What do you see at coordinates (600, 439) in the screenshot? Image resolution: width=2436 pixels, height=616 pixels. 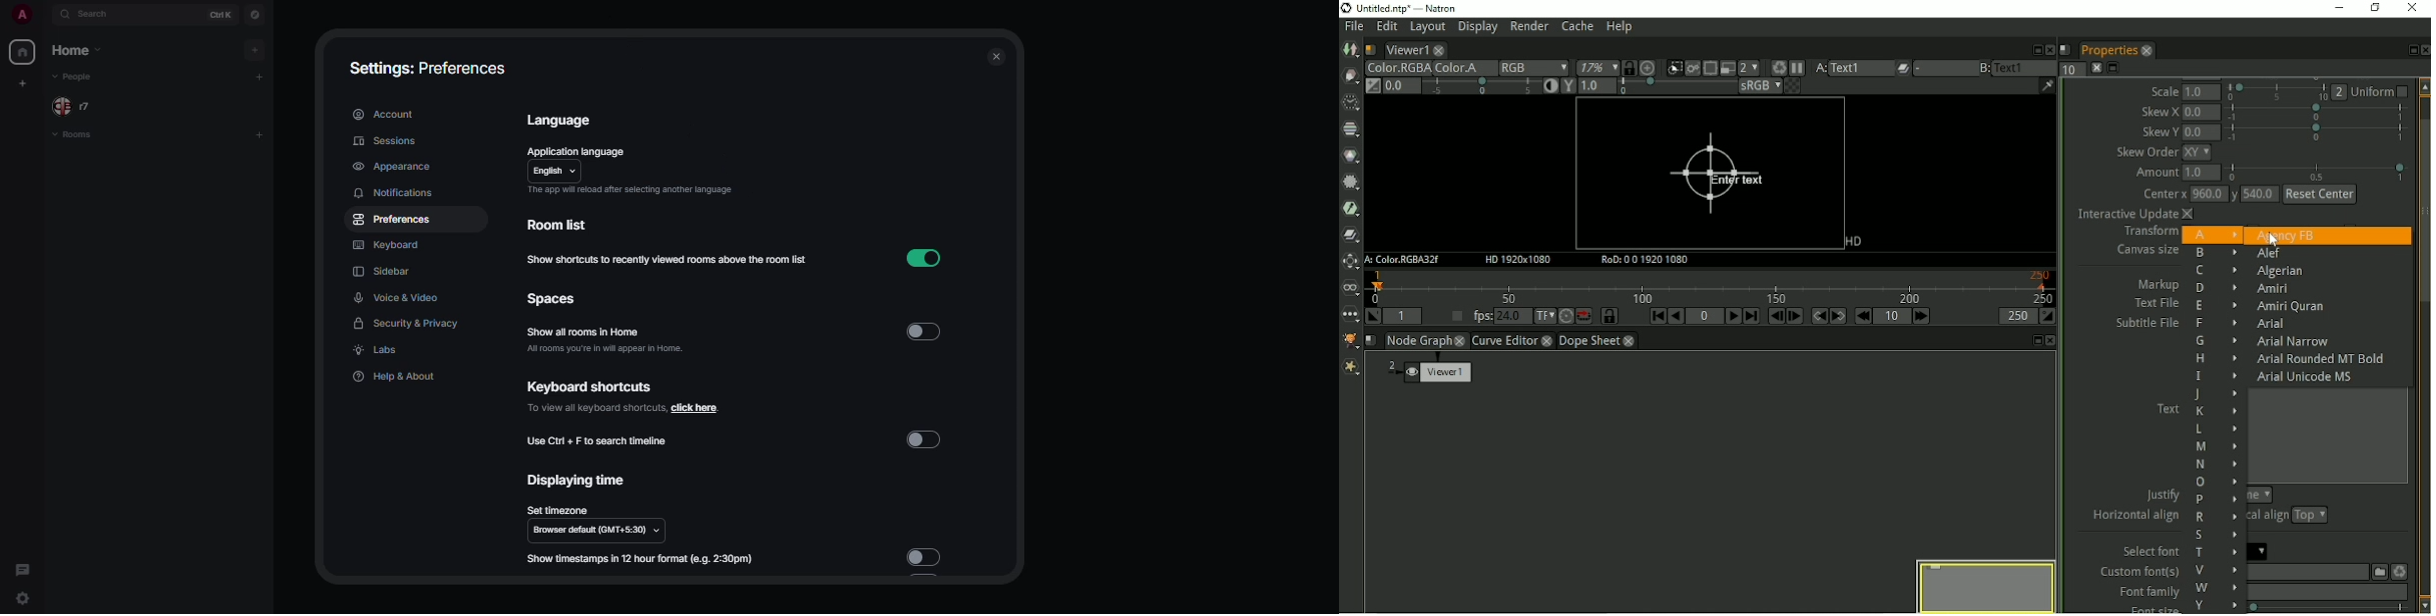 I see `use ctrl+F to search timeline` at bounding box center [600, 439].